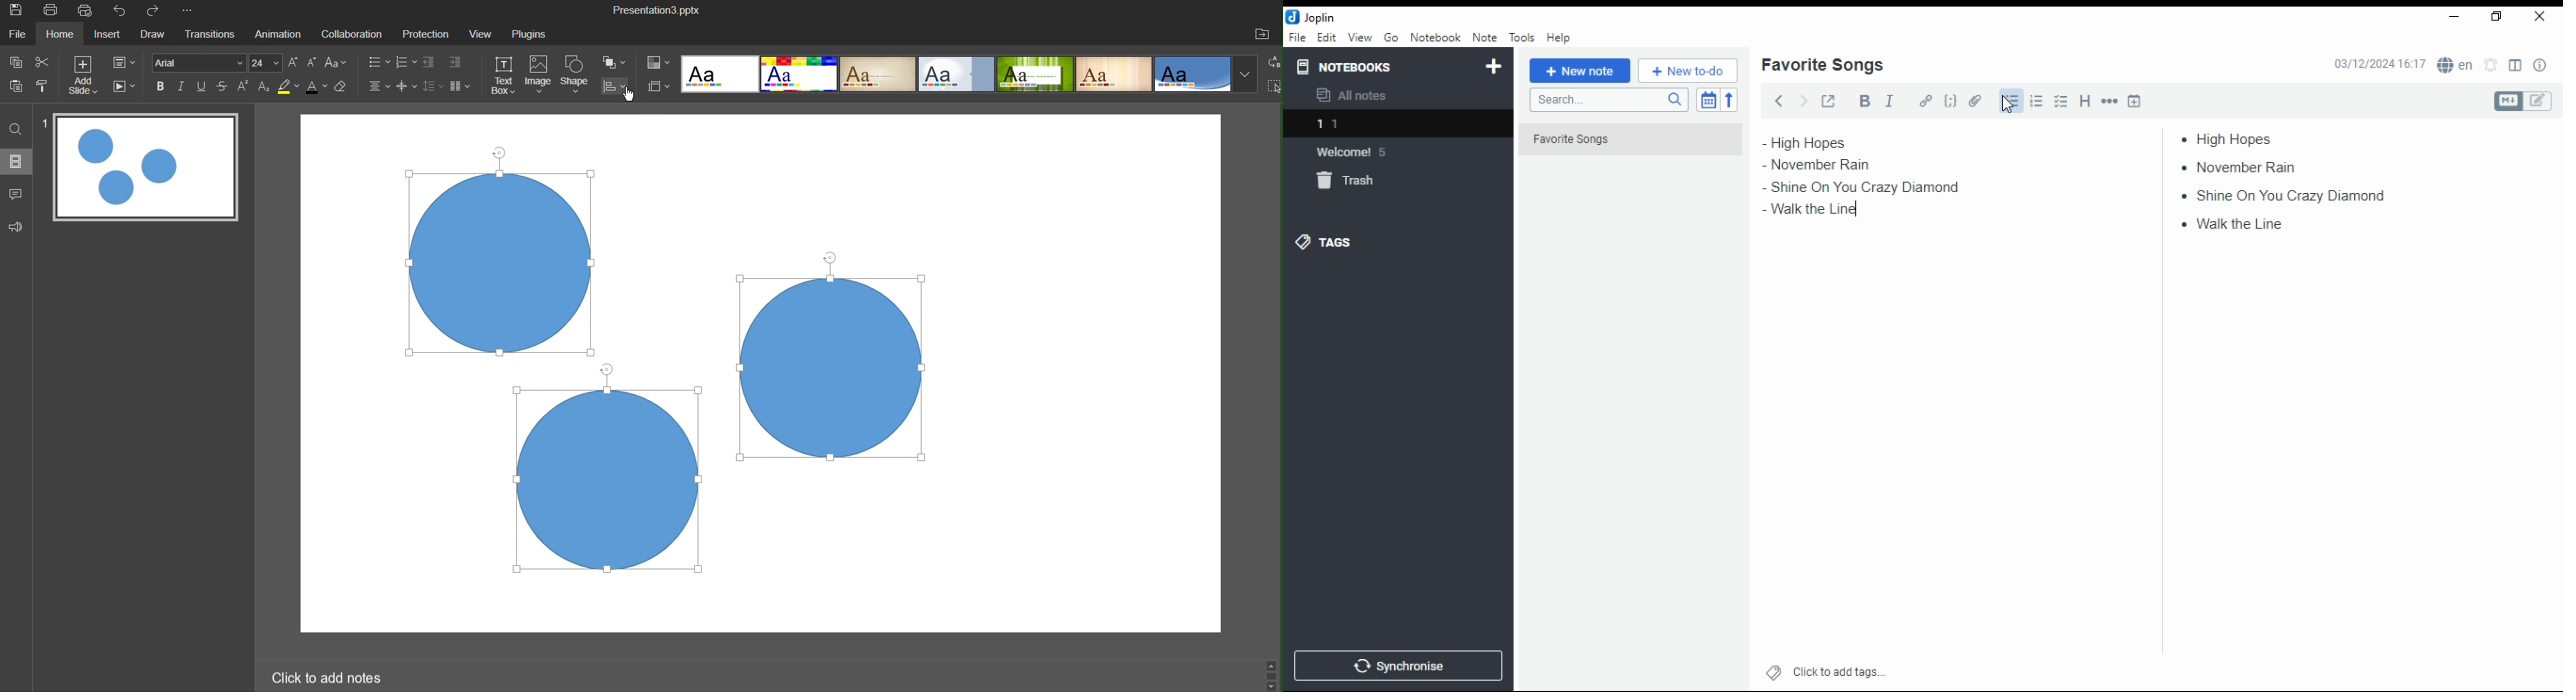  Describe the element at coordinates (619, 88) in the screenshot. I see `Distribute` at that location.